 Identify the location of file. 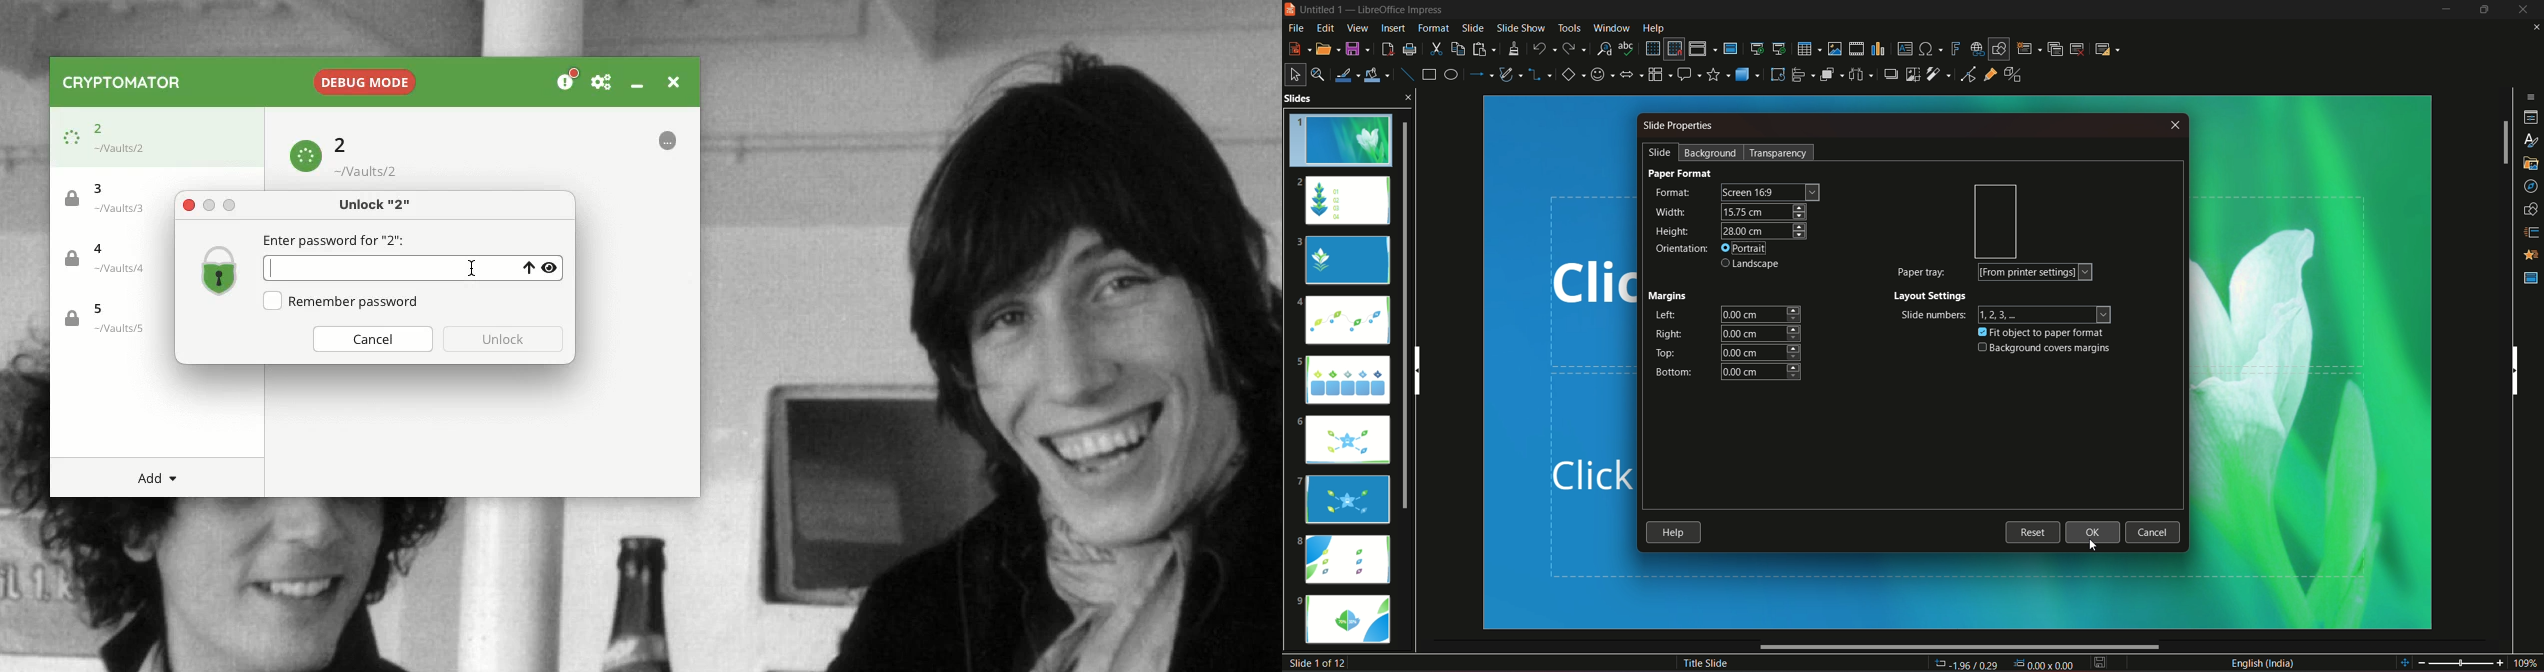
(1297, 28).